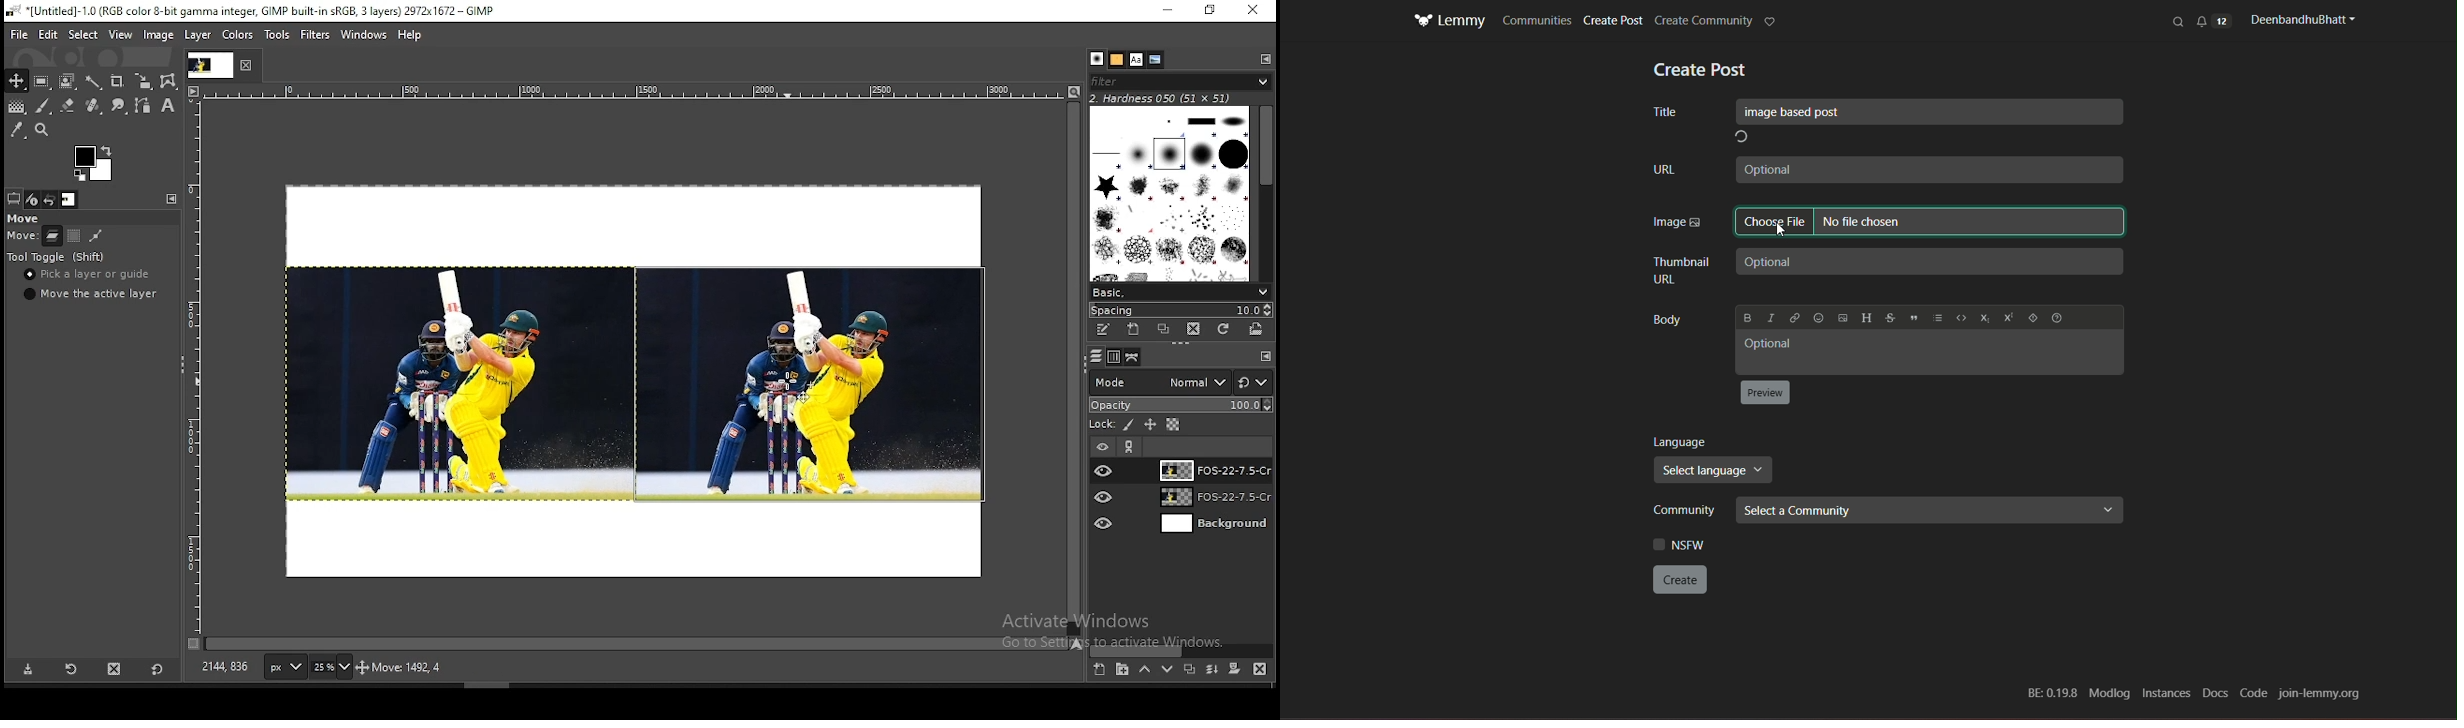 This screenshot has width=2464, height=728. I want to click on delete brush, so click(1193, 329).